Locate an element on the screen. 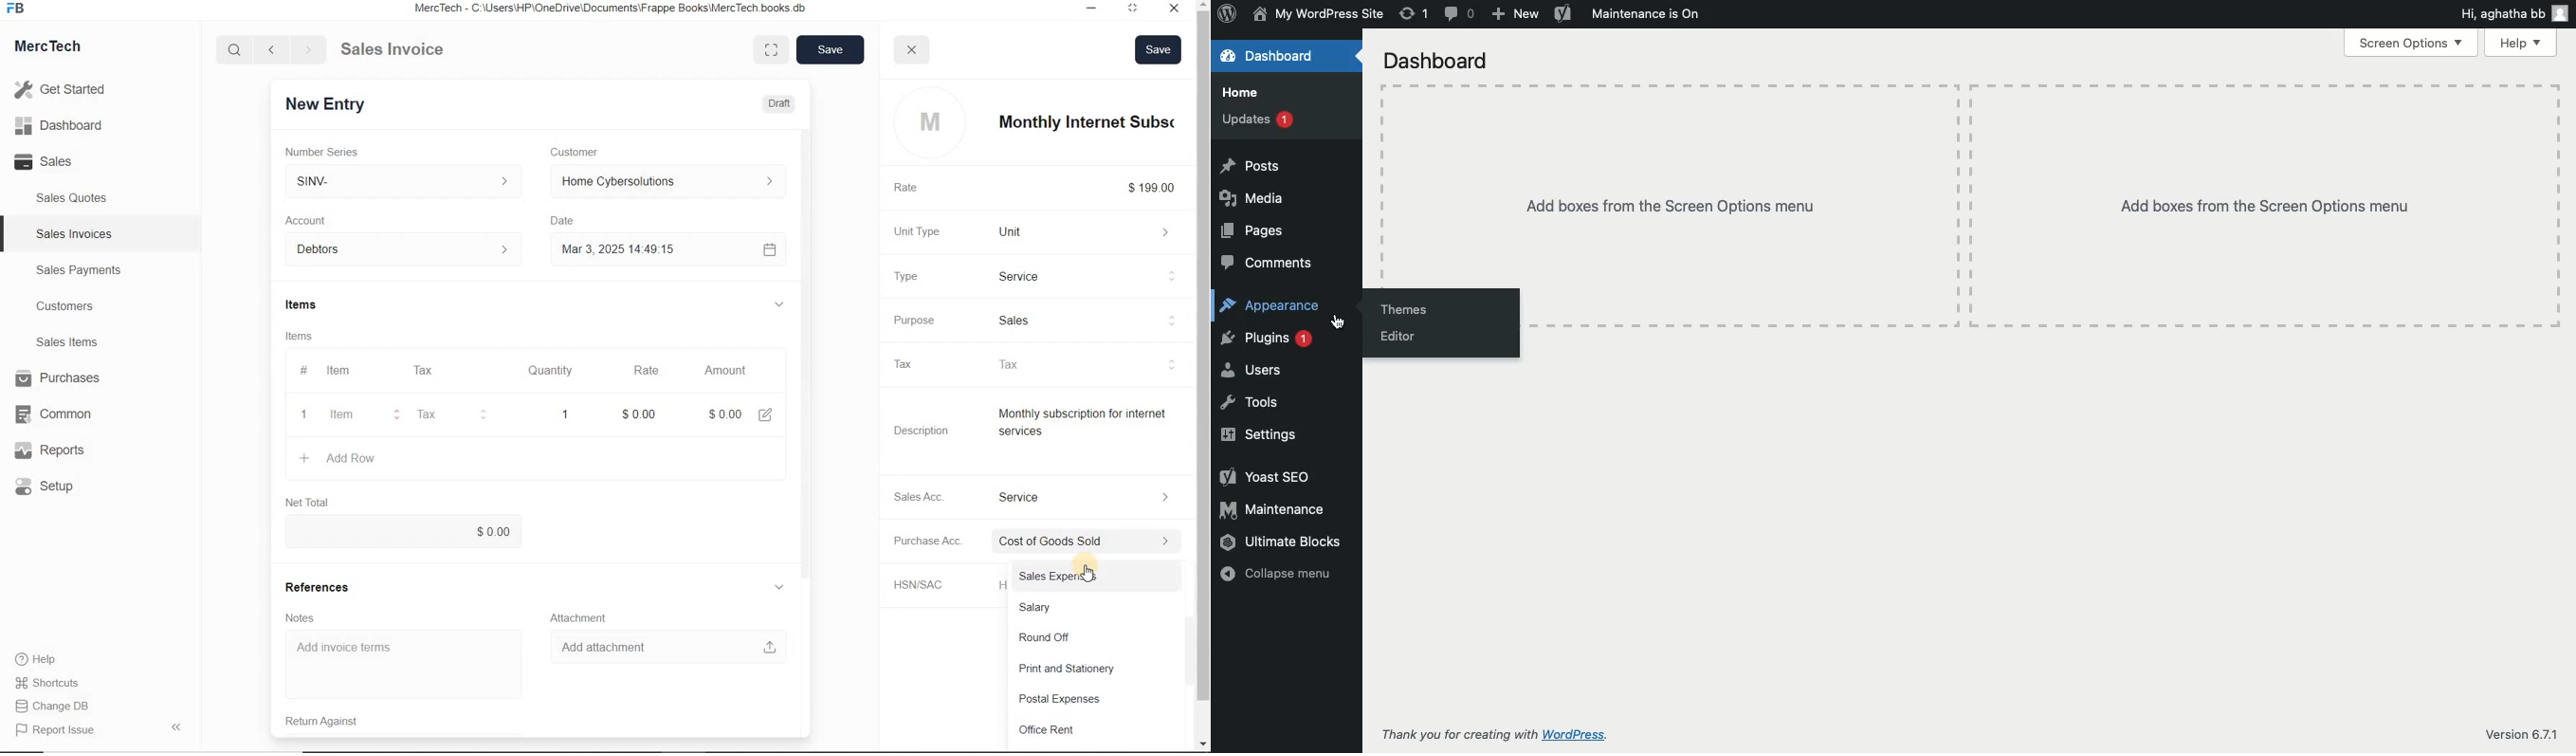 This screenshot has height=756, width=2576. $0.00 is located at coordinates (412, 532).